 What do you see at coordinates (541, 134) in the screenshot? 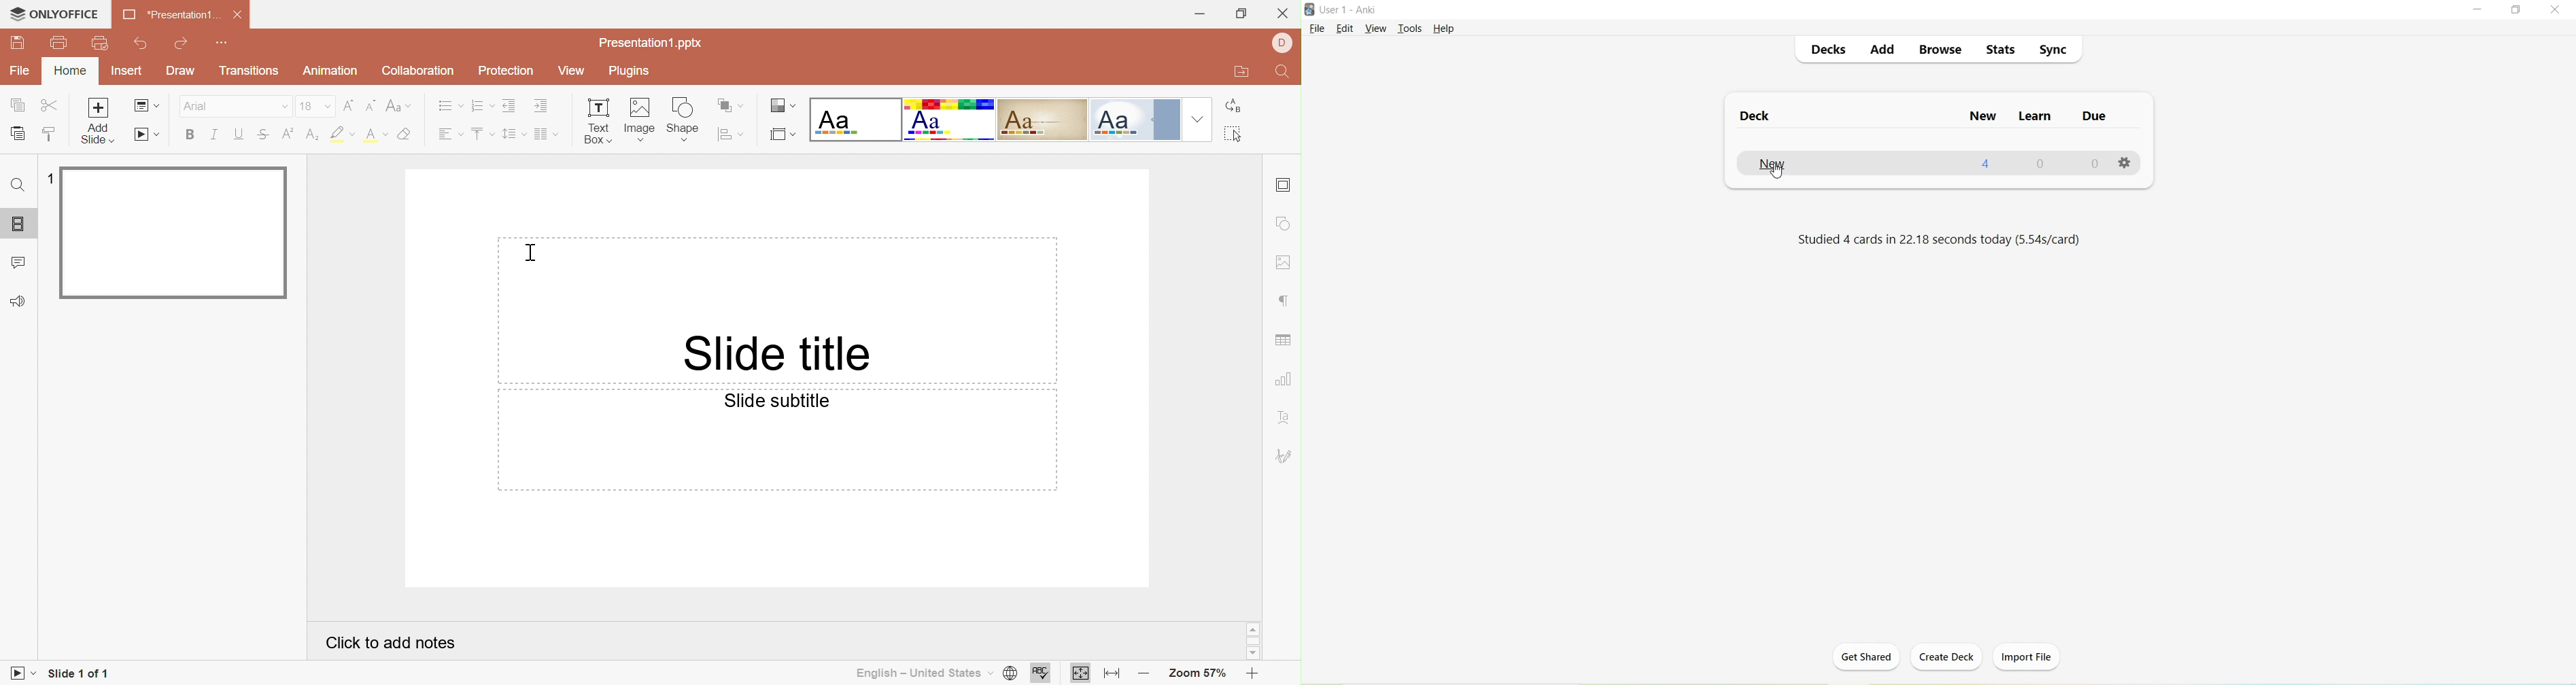
I see `Merge and center` at bounding box center [541, 134].